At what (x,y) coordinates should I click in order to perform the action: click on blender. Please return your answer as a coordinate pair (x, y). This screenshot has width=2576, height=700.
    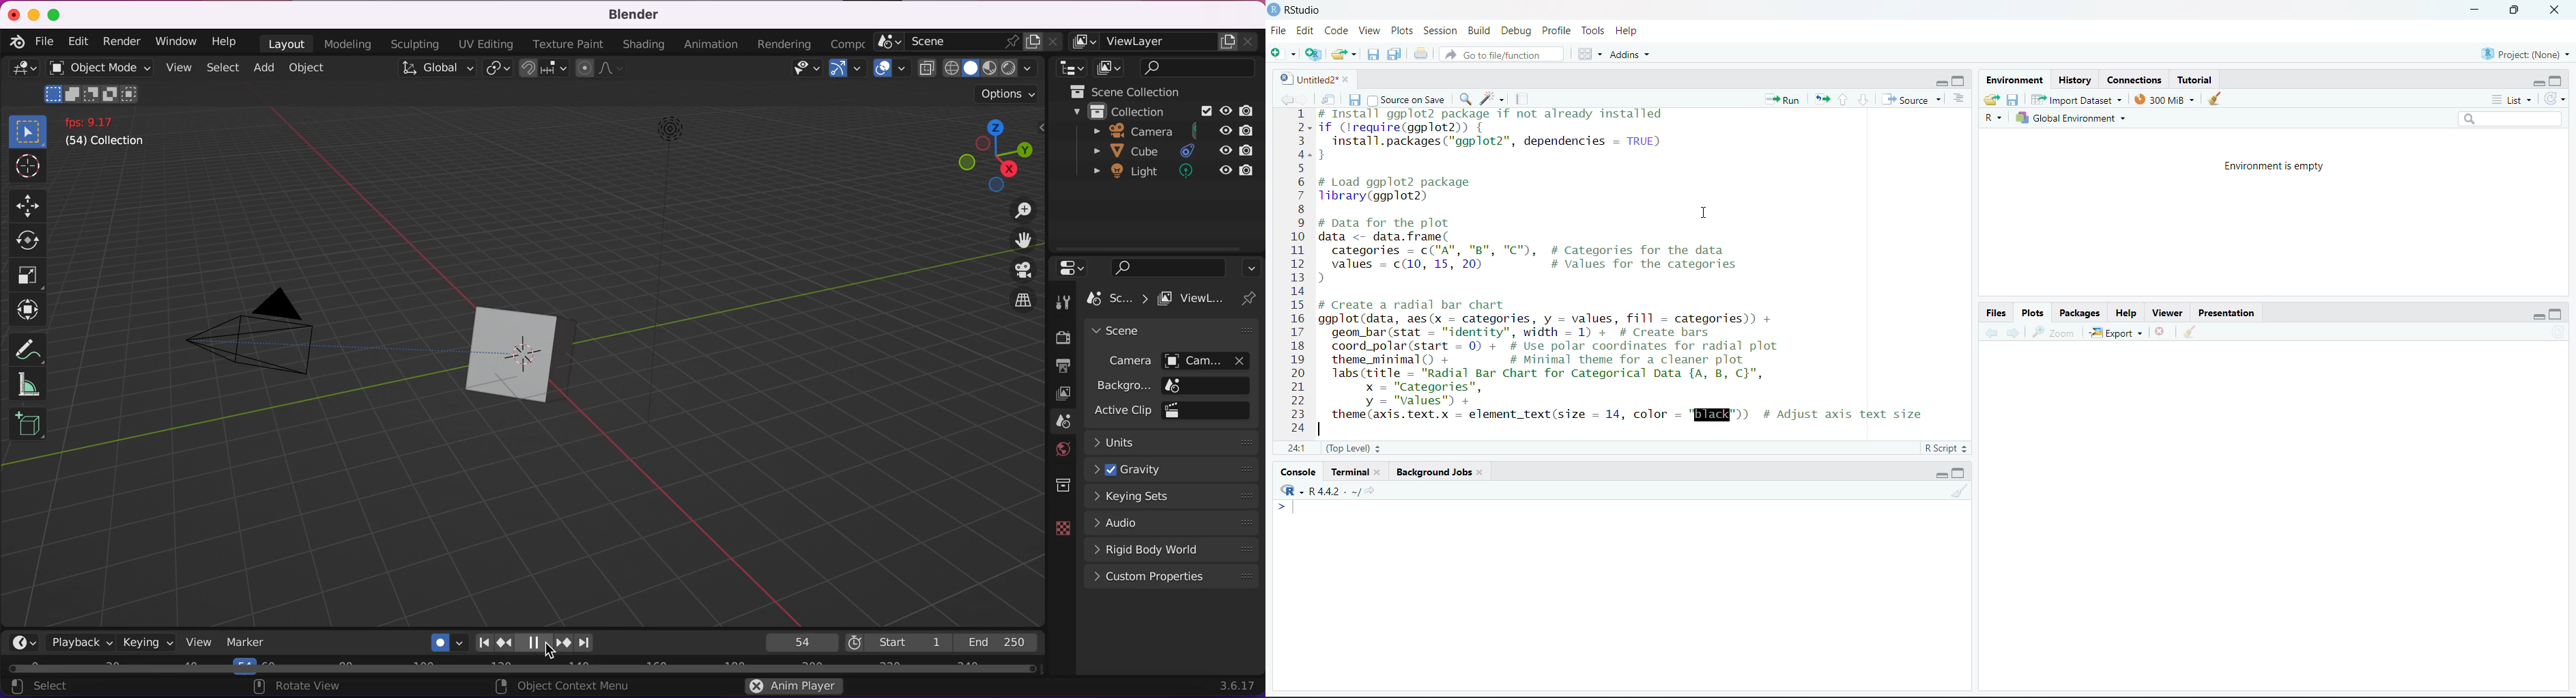
    Looking at the image, I should click on (630, 15).